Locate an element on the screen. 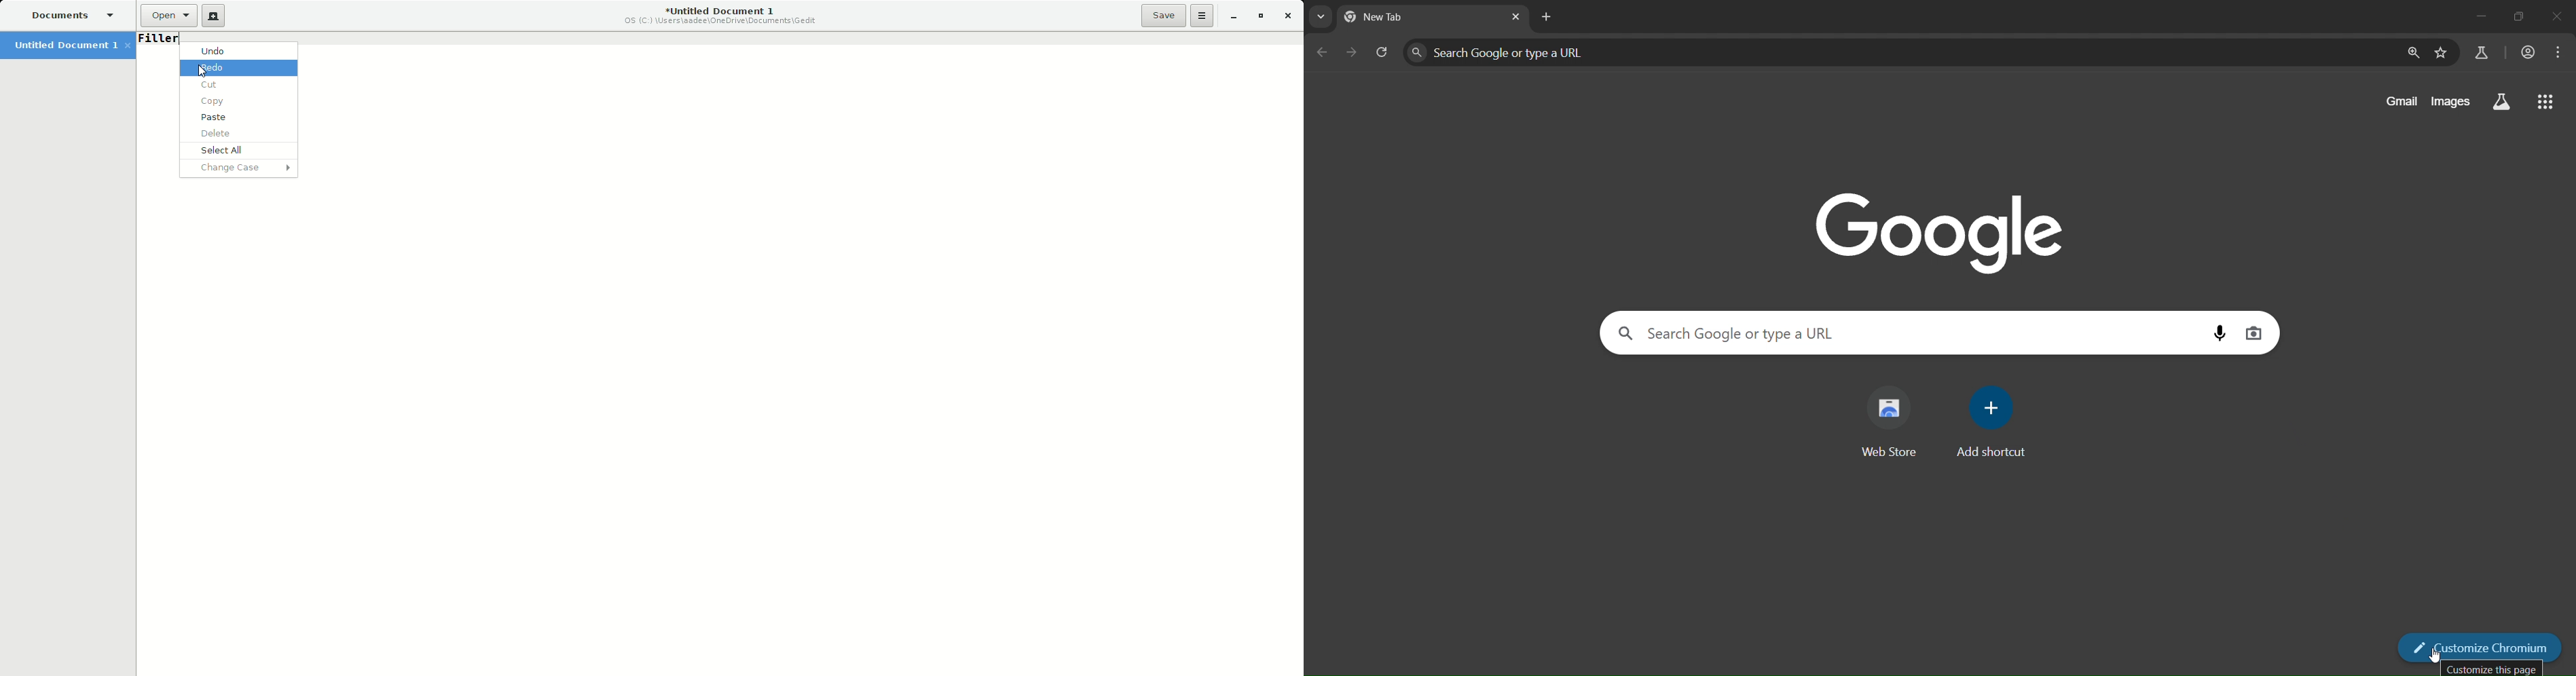 The height and width of the screenshot is (700, 2576). gmail is located at coordinates (2402, 99).